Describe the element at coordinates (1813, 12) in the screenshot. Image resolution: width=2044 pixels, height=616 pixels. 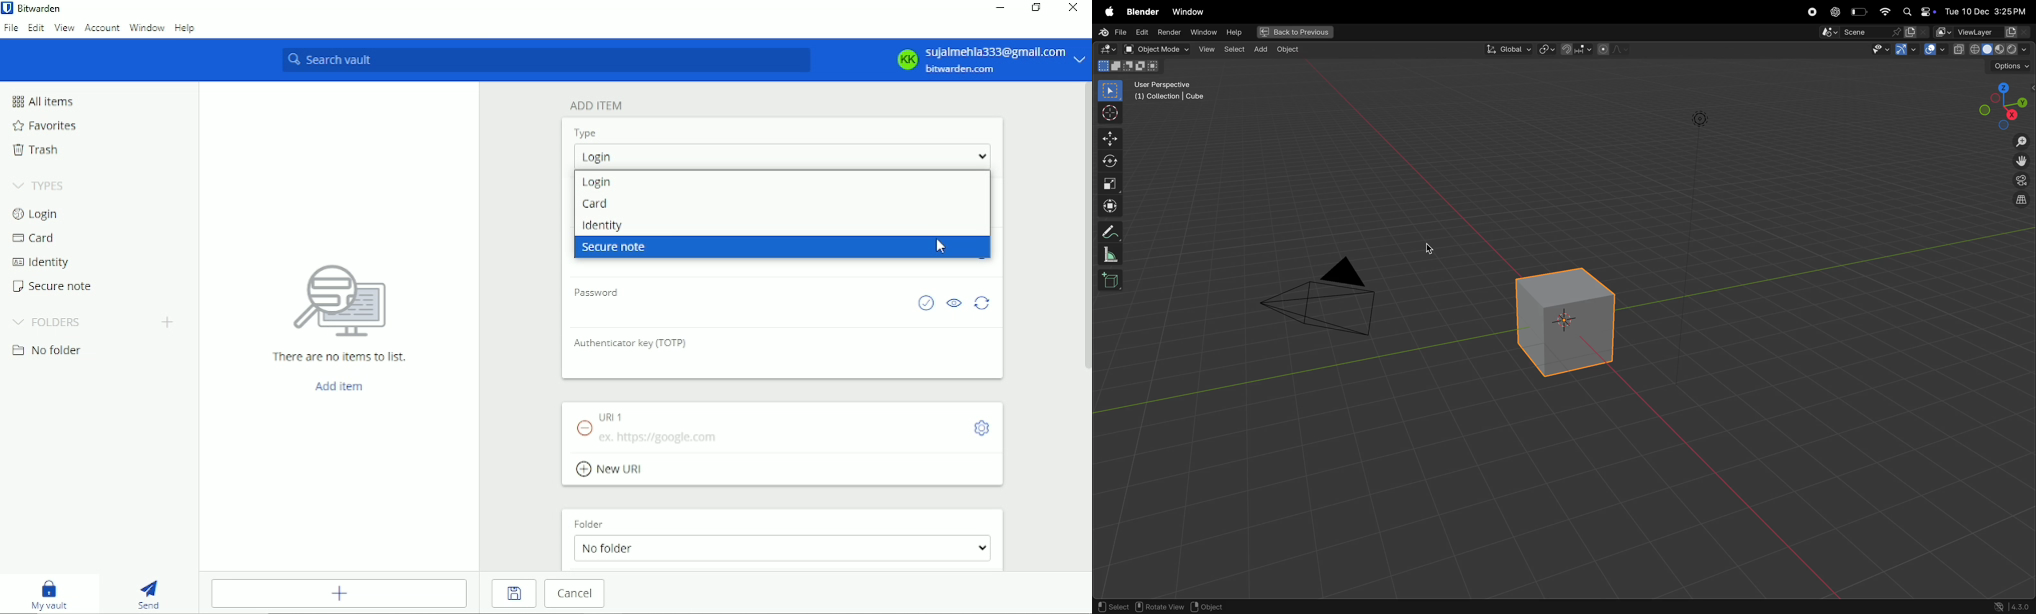
I see `record` at that location.